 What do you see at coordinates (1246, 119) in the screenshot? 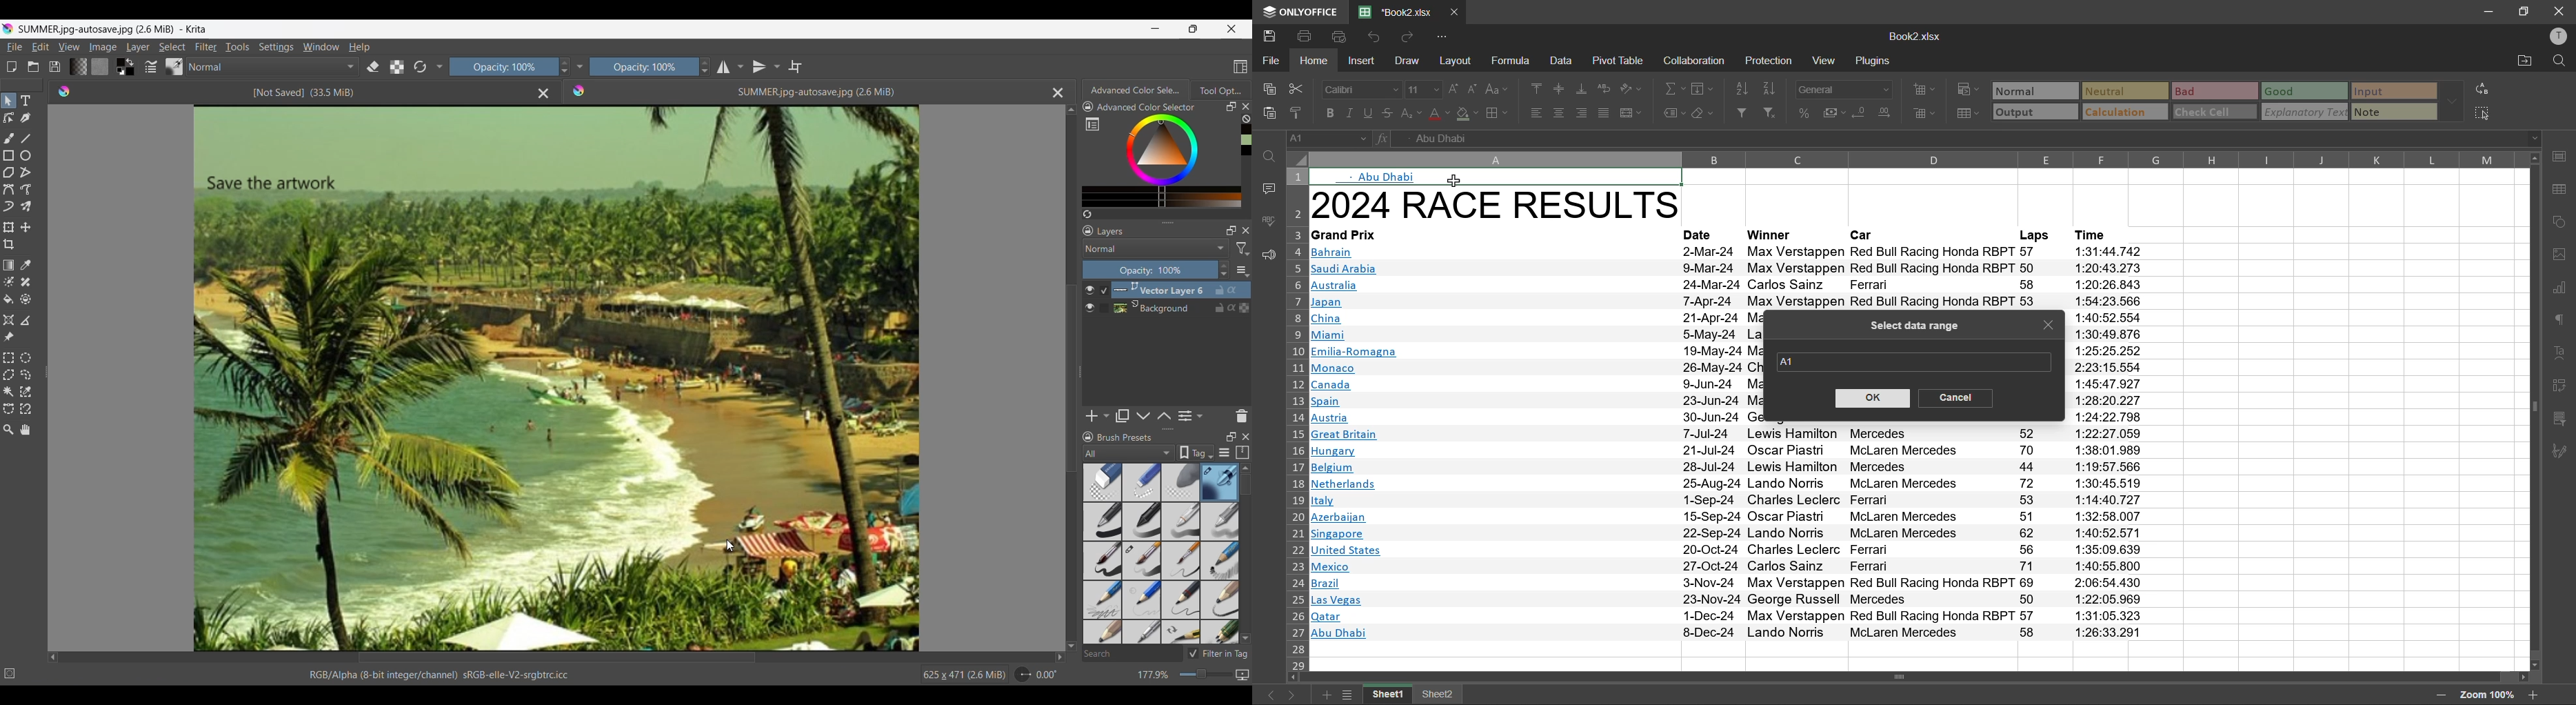
I see `Clear all color history` at bounding box center [1246, 119].